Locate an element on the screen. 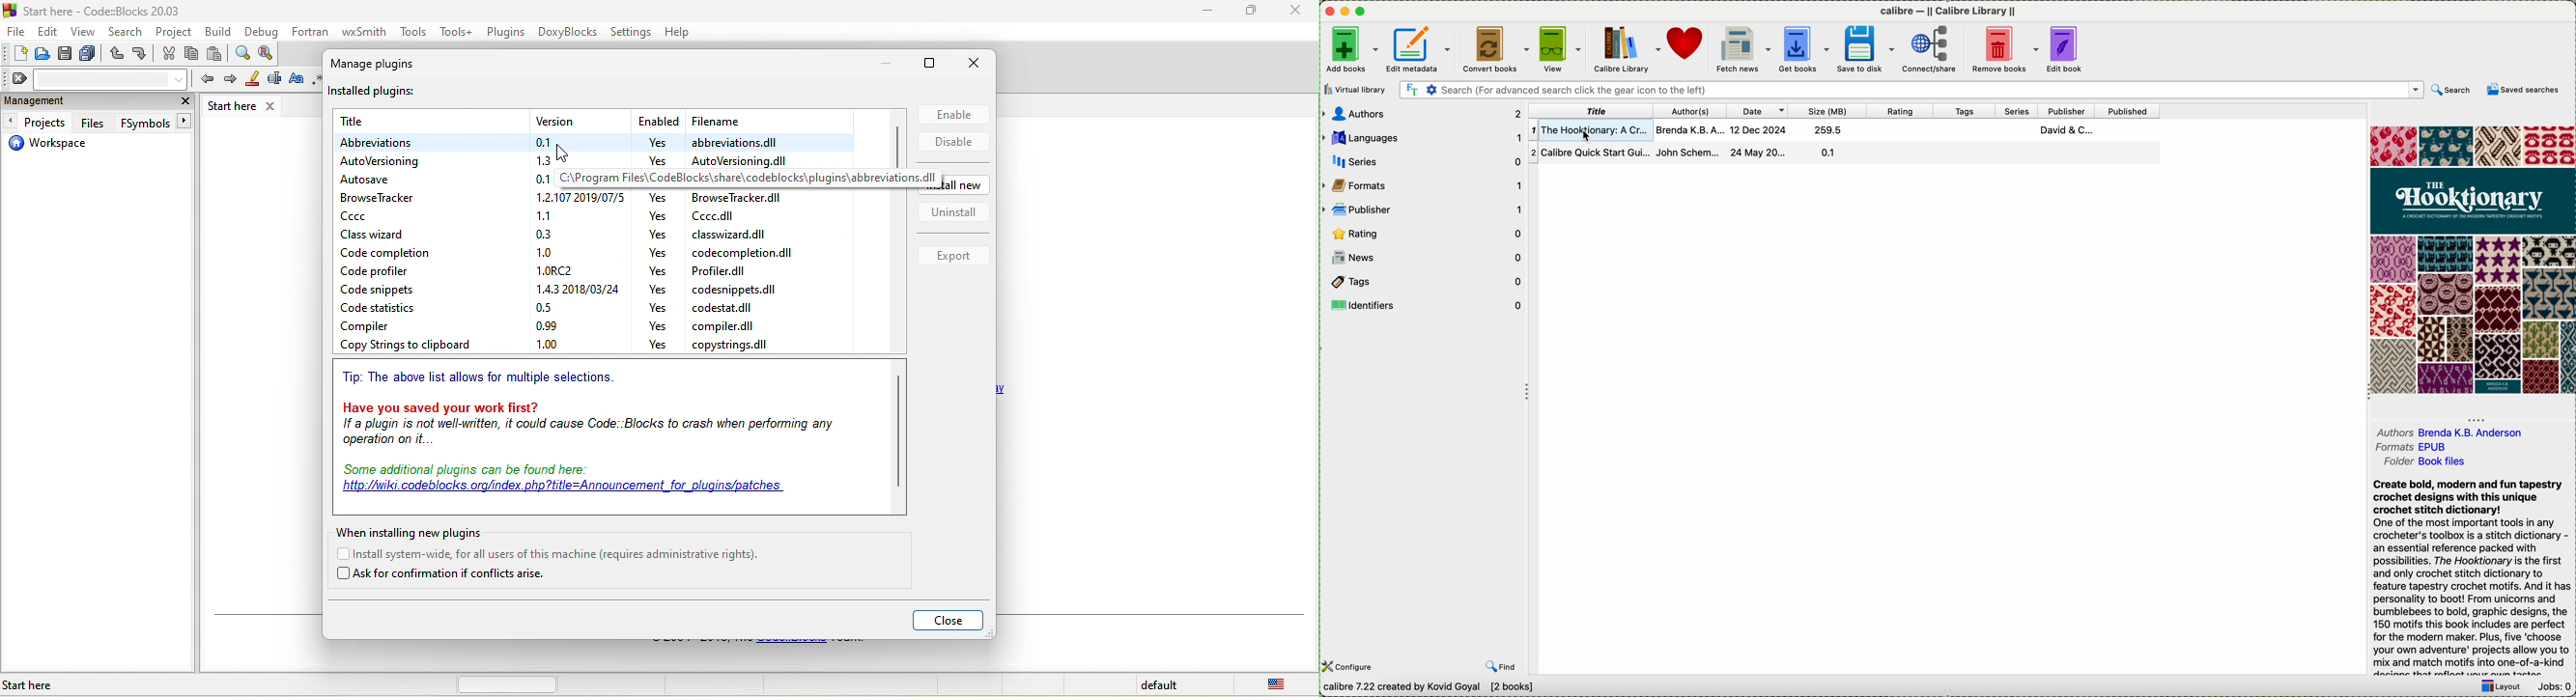  title is located at coordinates (417, 122).